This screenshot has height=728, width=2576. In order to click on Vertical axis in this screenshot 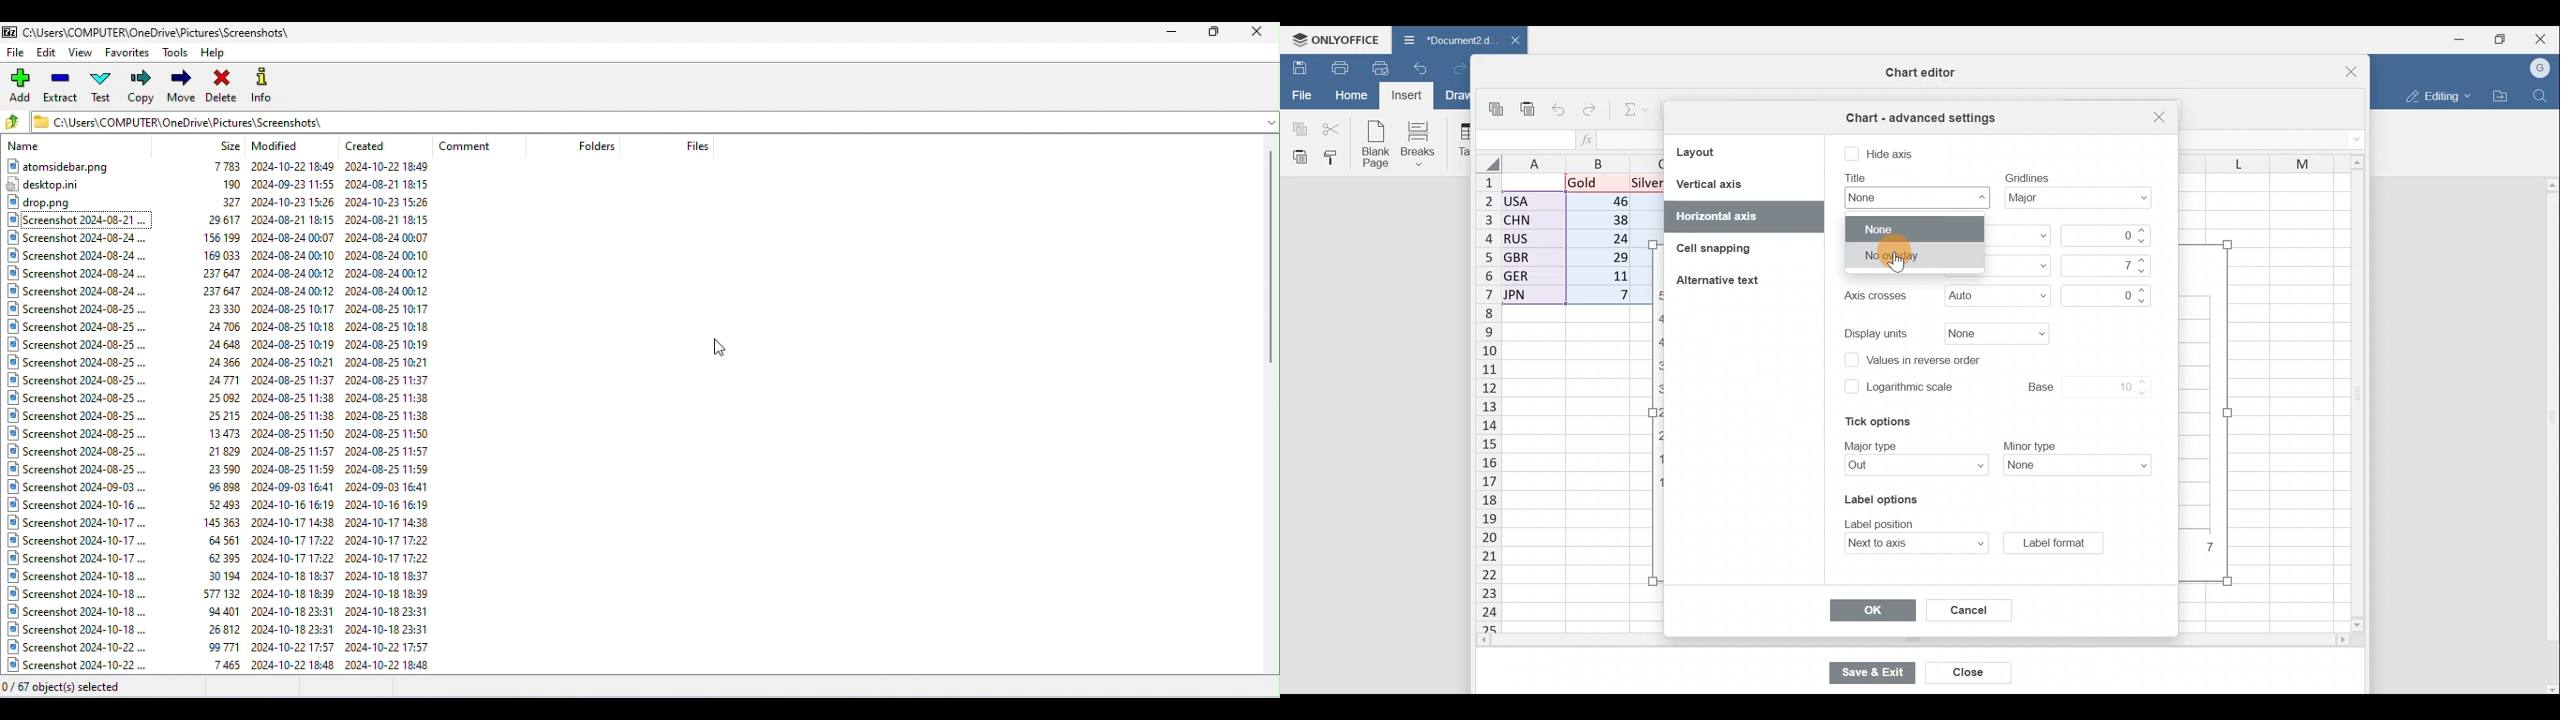, I will do `click(1741, 184)`.